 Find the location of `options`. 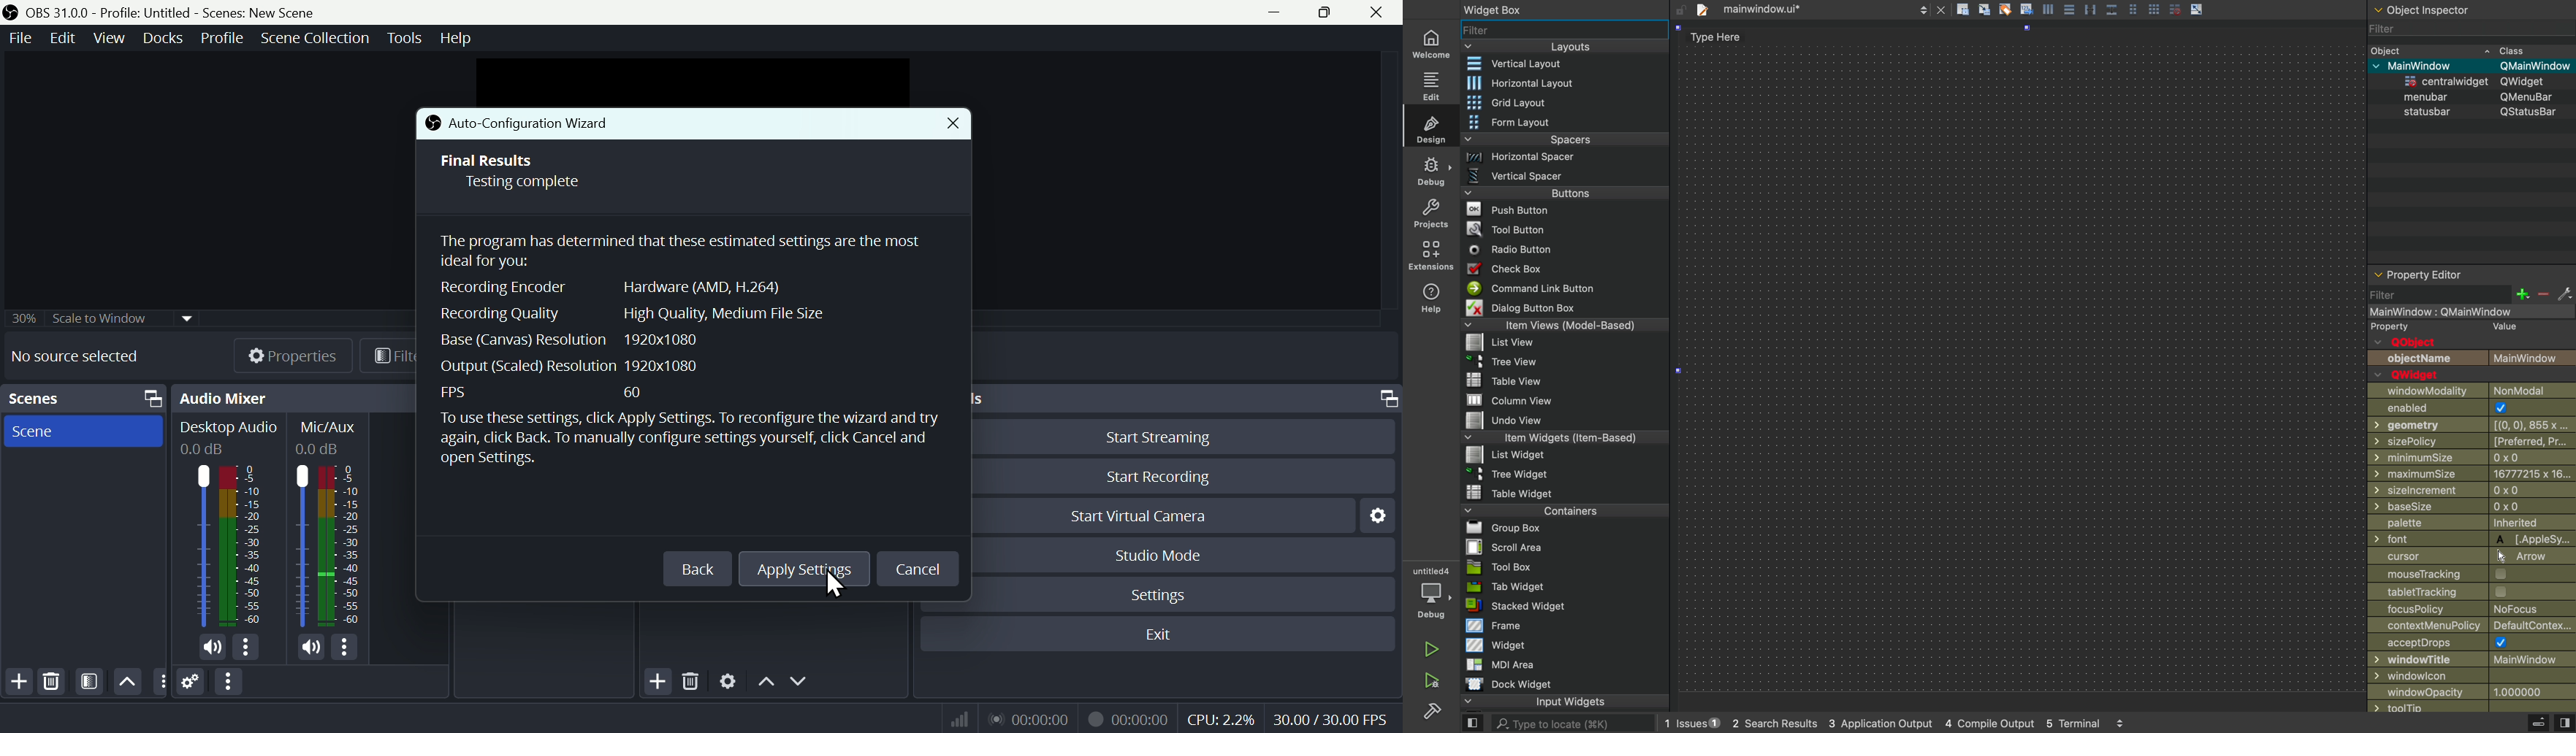

options is located at coordinates (159, 680).